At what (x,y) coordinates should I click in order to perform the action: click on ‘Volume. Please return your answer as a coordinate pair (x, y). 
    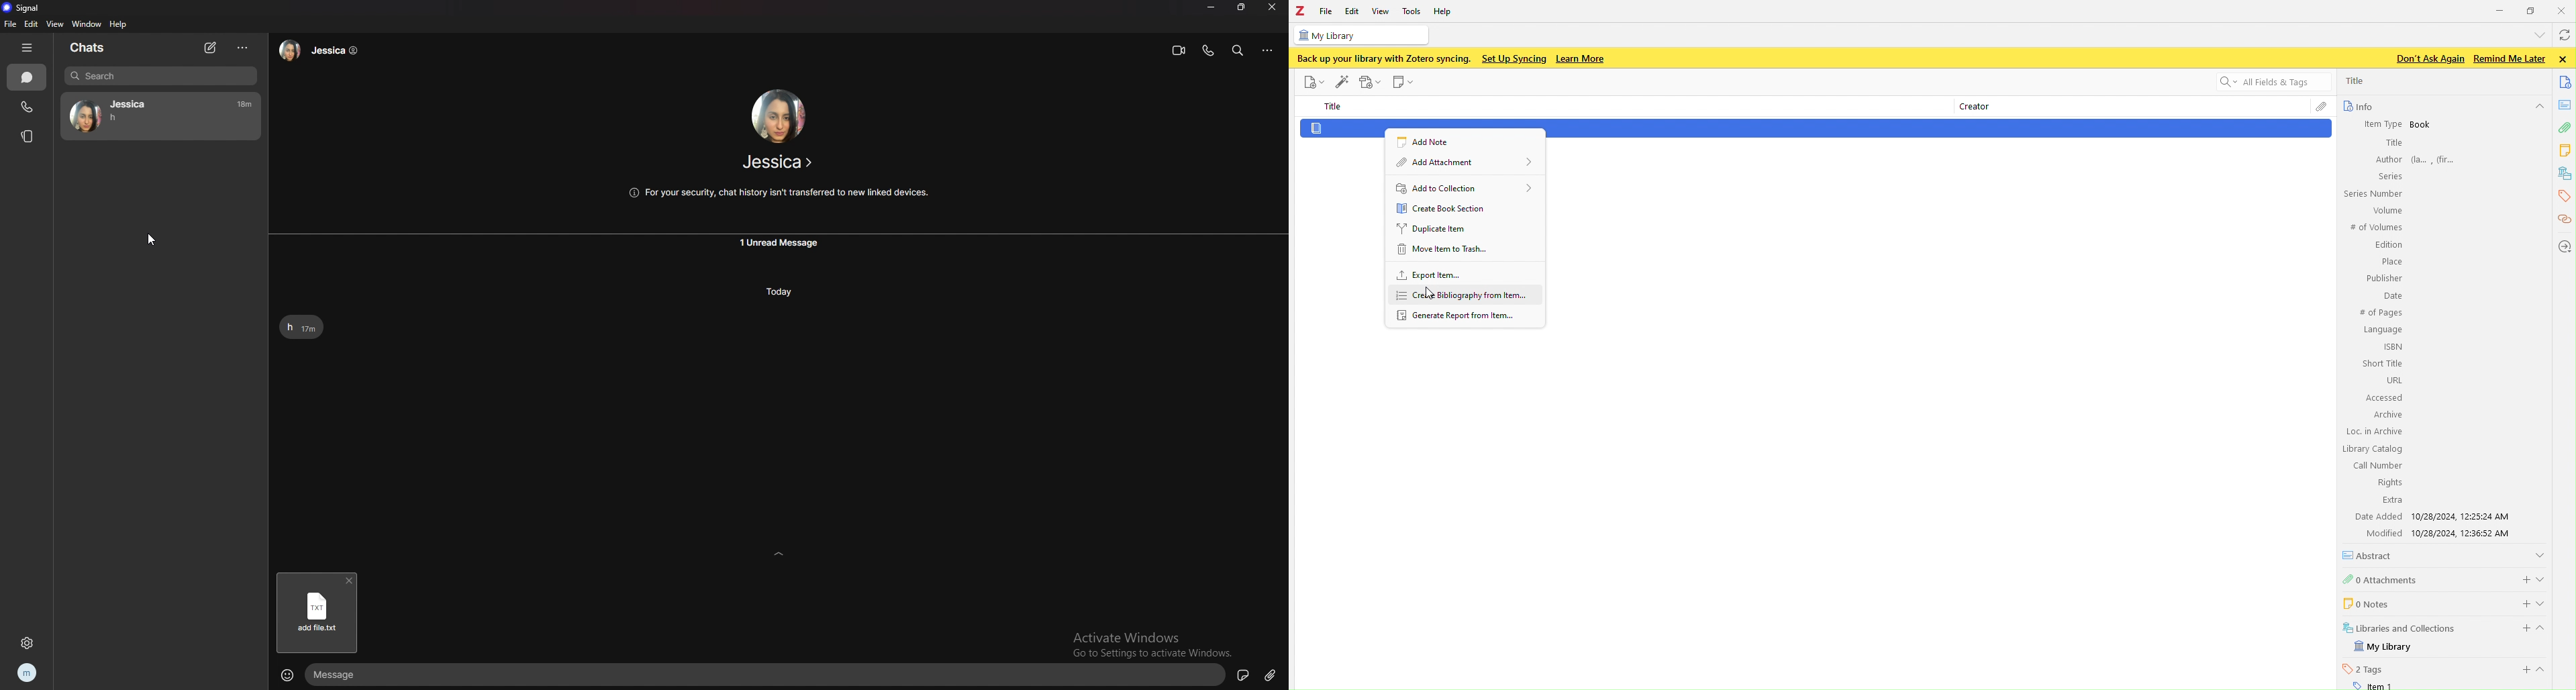
    Looking at the image, I should click on (2385, 210).